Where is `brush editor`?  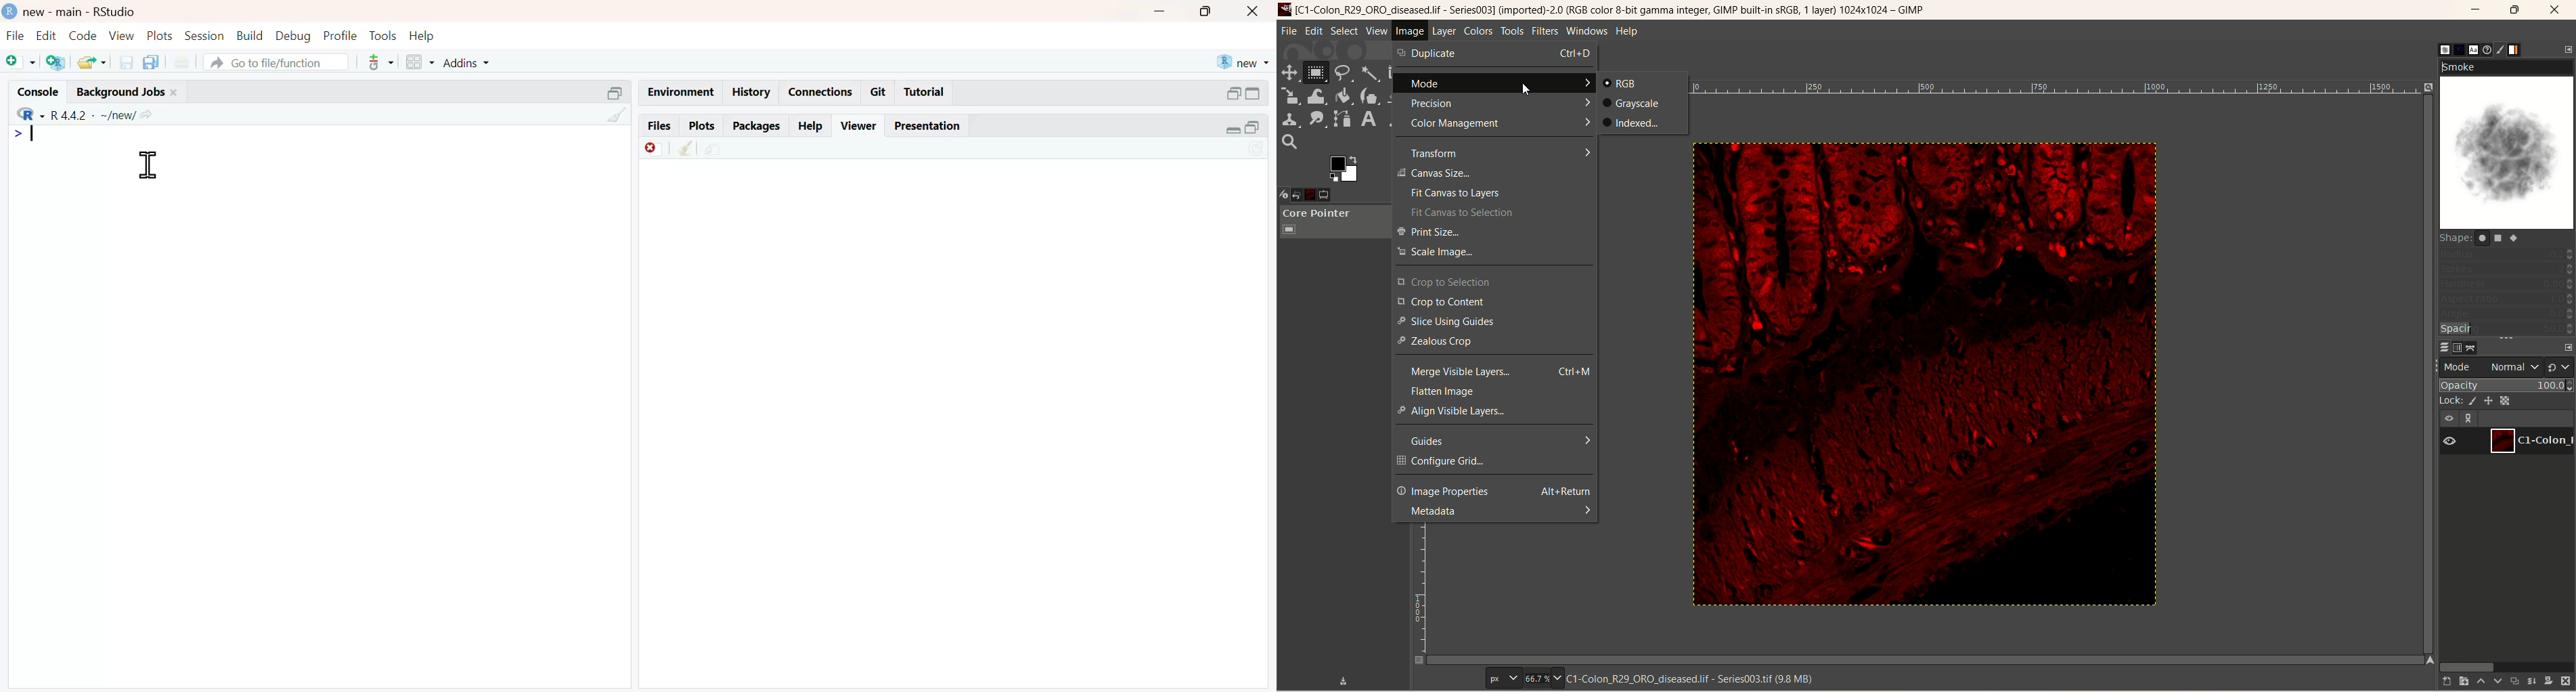
brush editor is located at coordinates (2500, 49).